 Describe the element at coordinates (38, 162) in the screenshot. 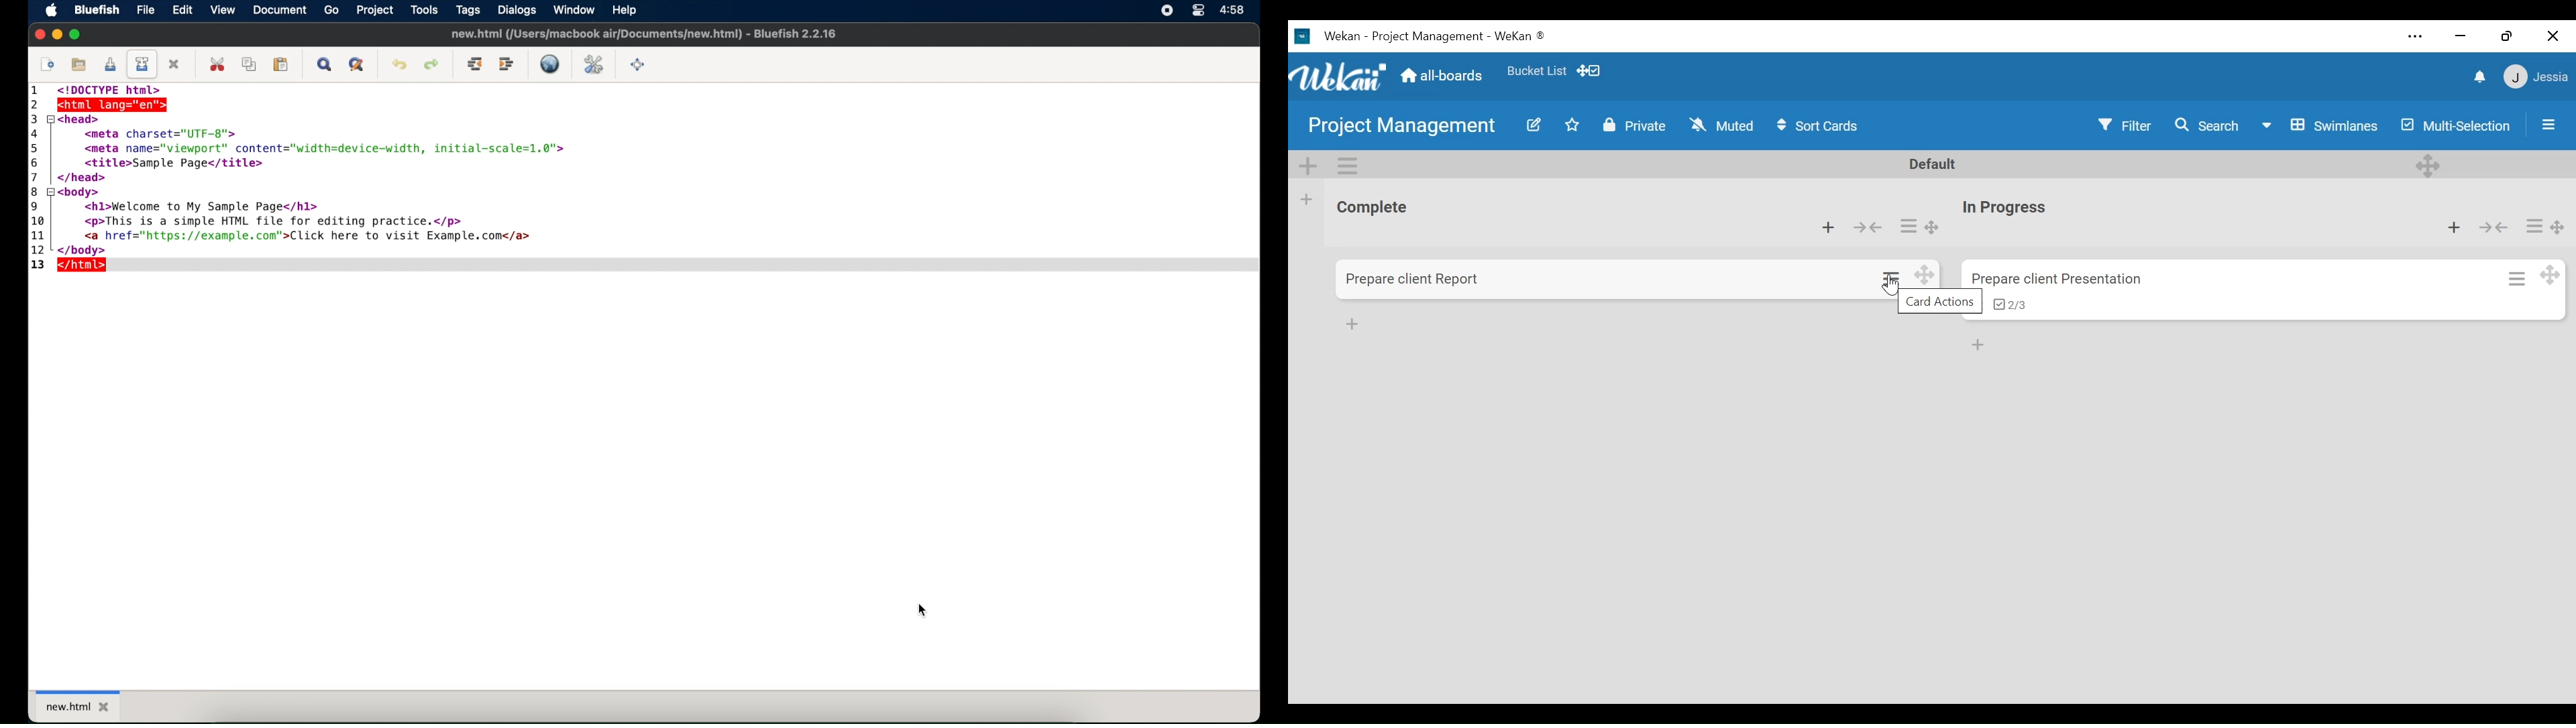

I see `6` at that location.